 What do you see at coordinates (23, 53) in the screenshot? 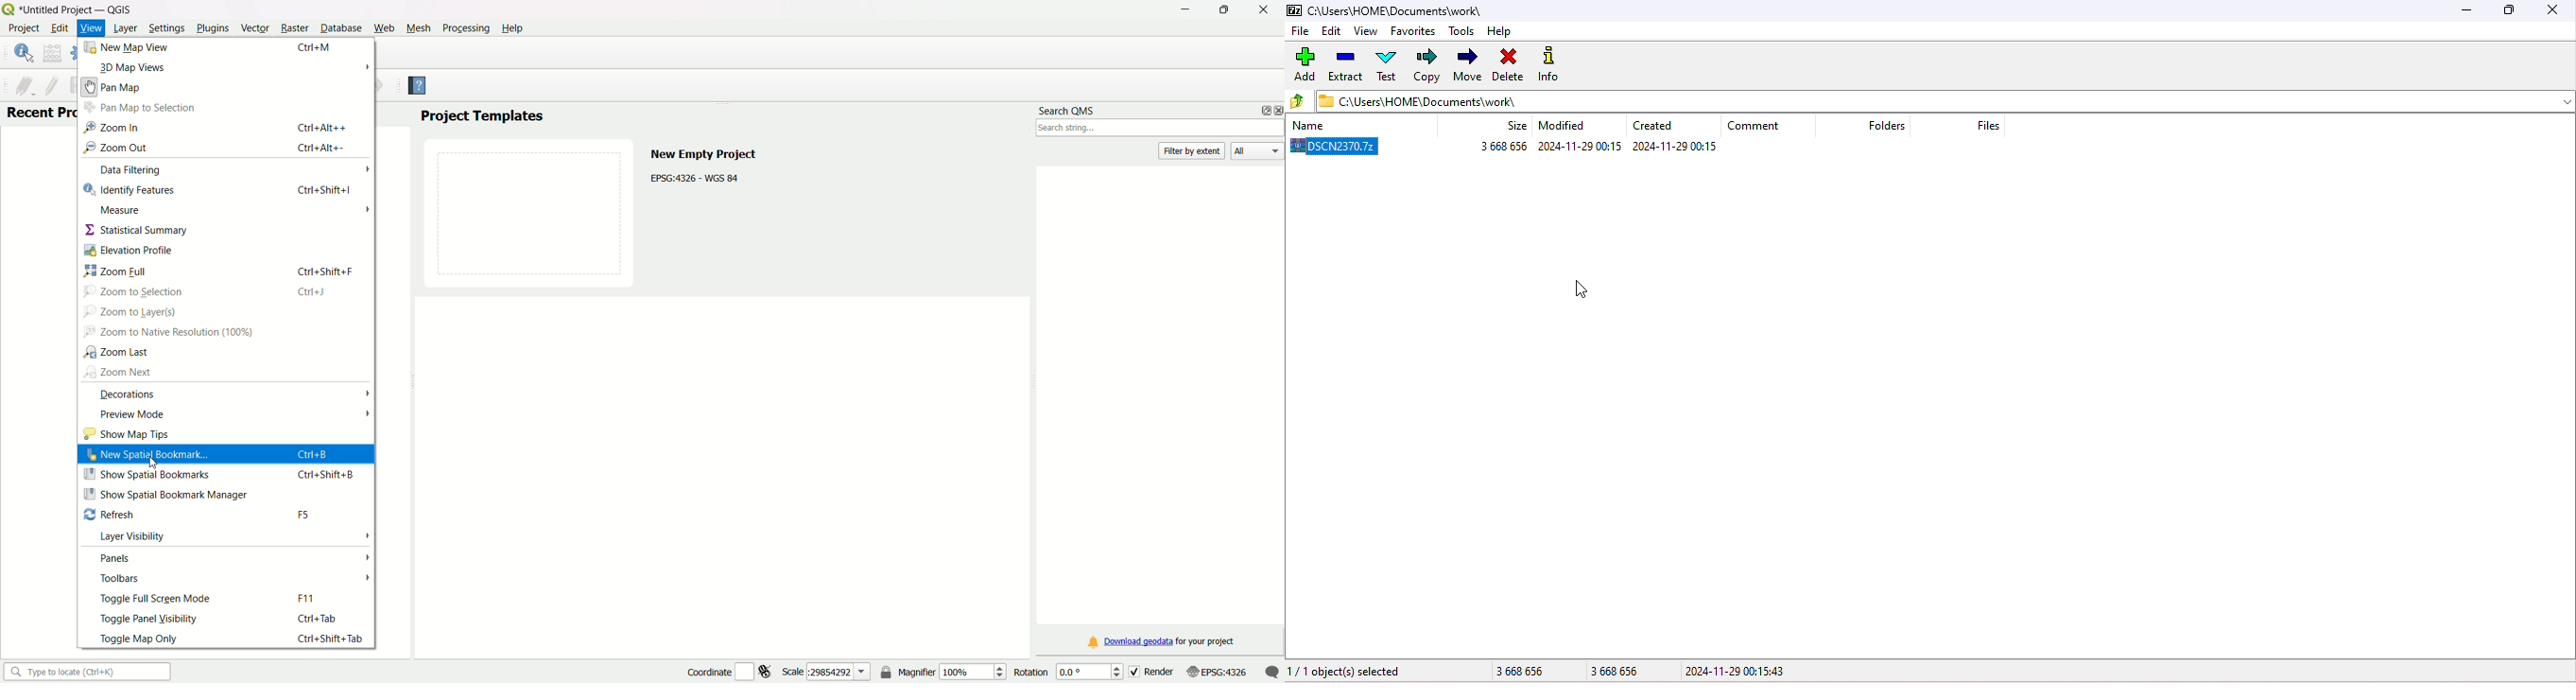
I see `identify feature` at bounding box center [23, 53].